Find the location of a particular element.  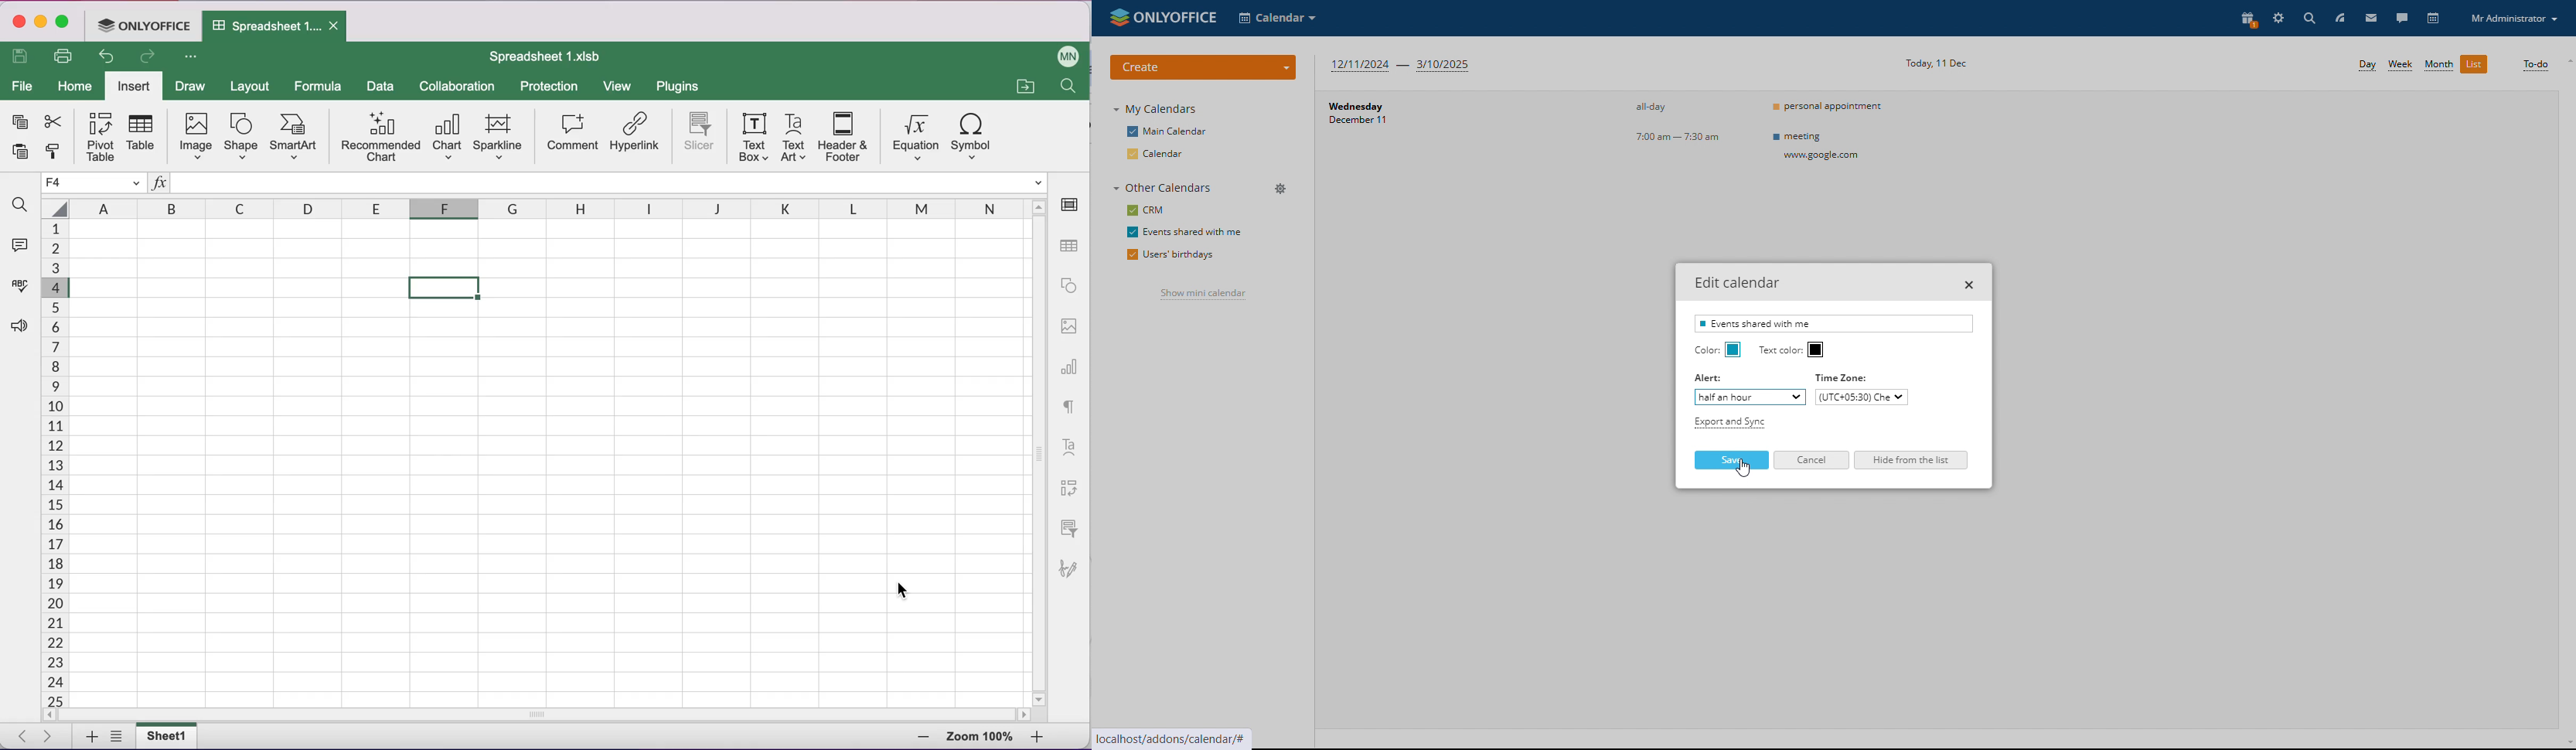

present is located at coordinates (2246, 17).